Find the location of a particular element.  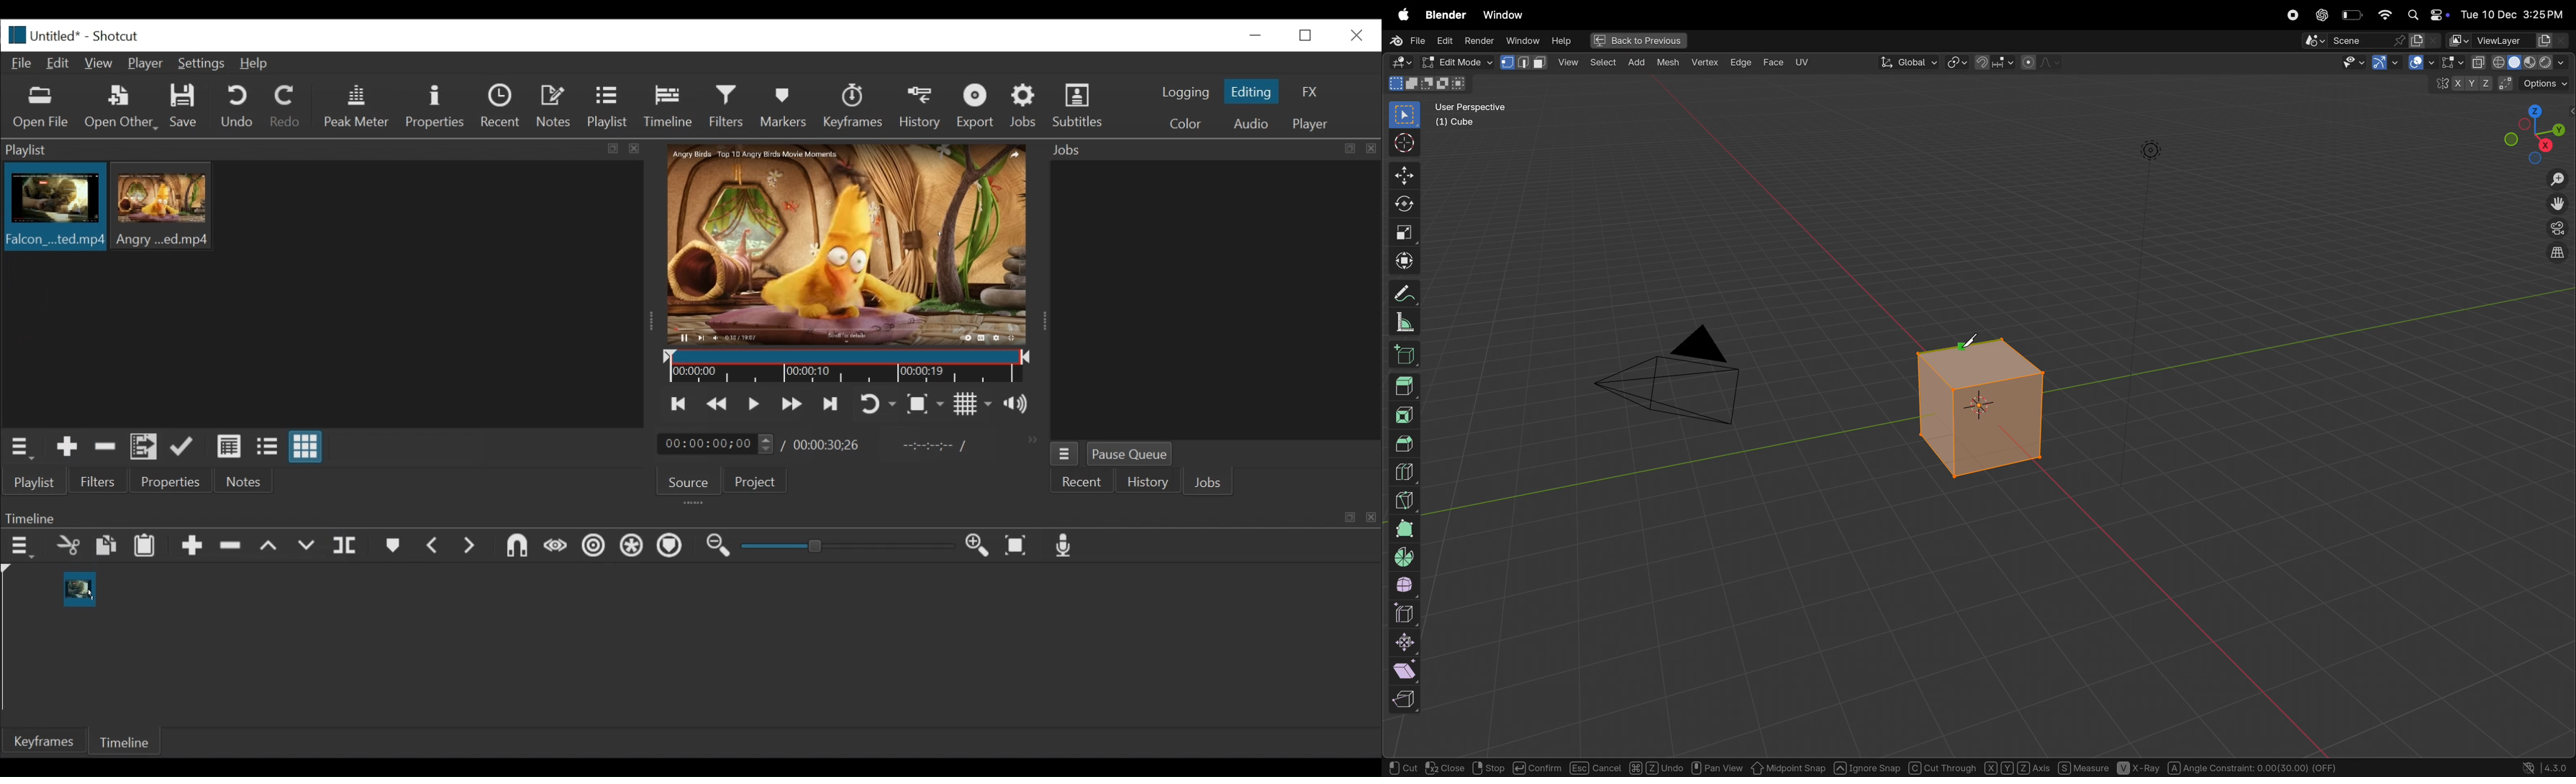

skip to the previous point is located at coordinates (679, 404).